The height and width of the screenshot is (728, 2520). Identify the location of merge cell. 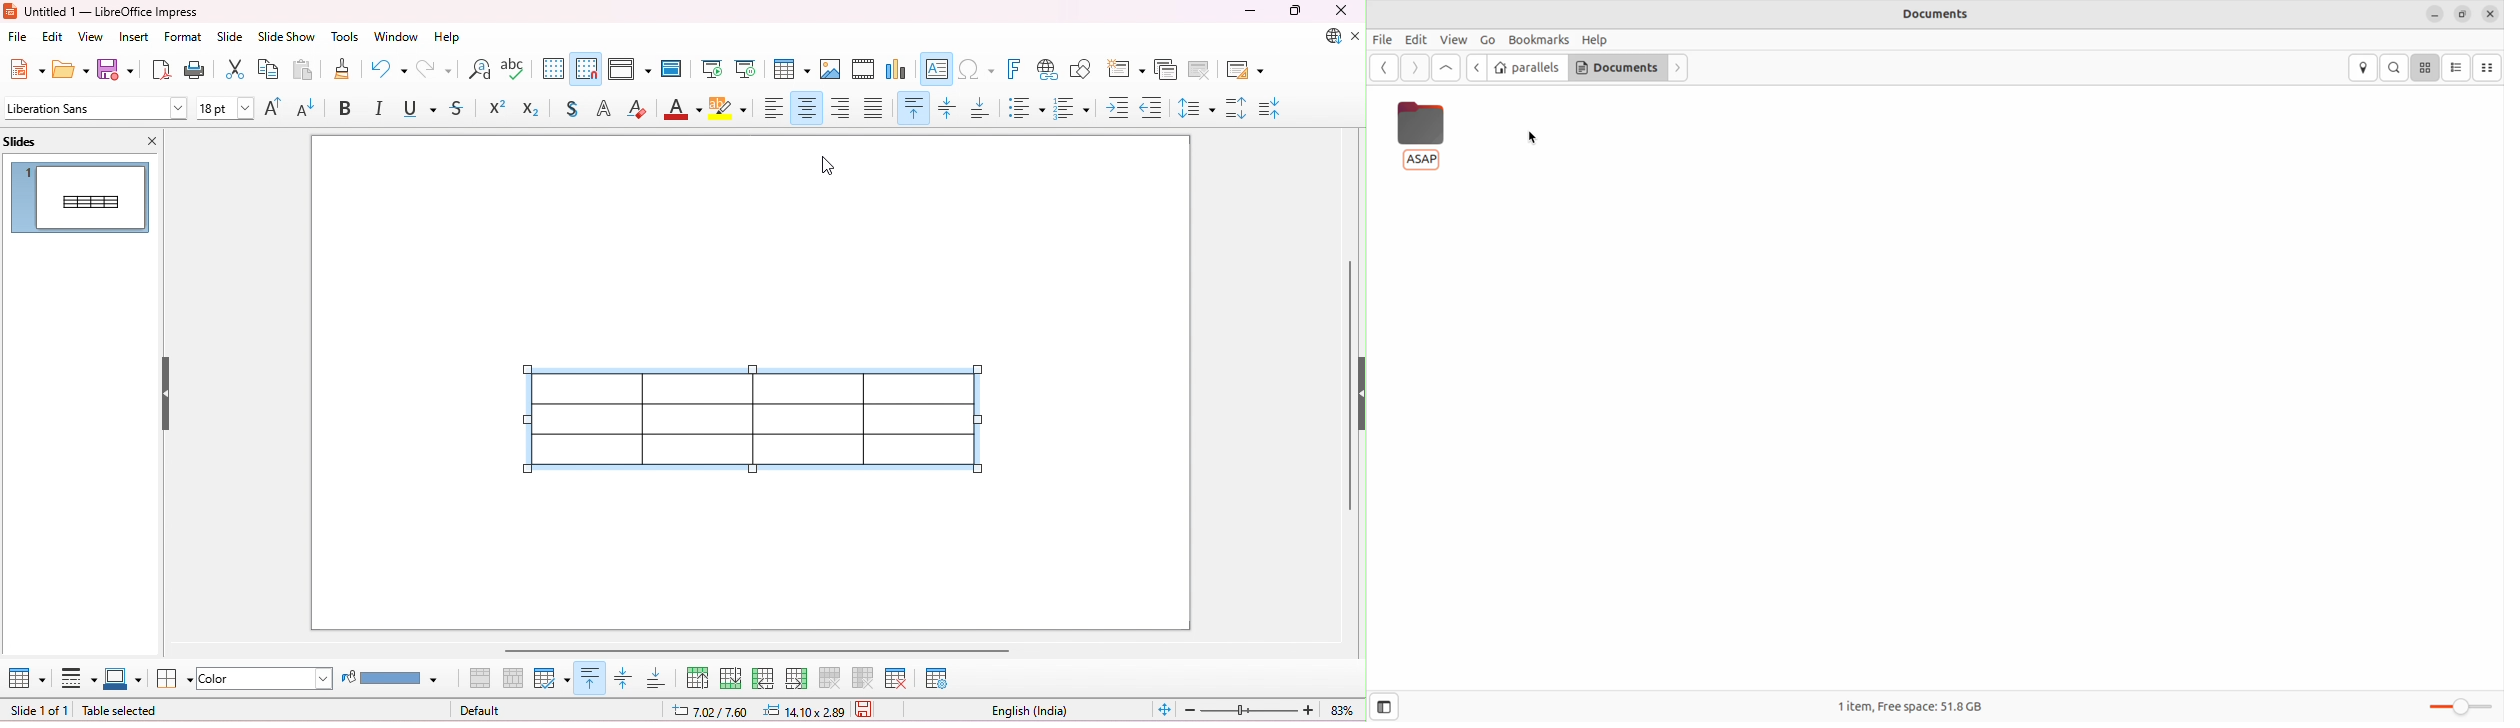
(482, 678).